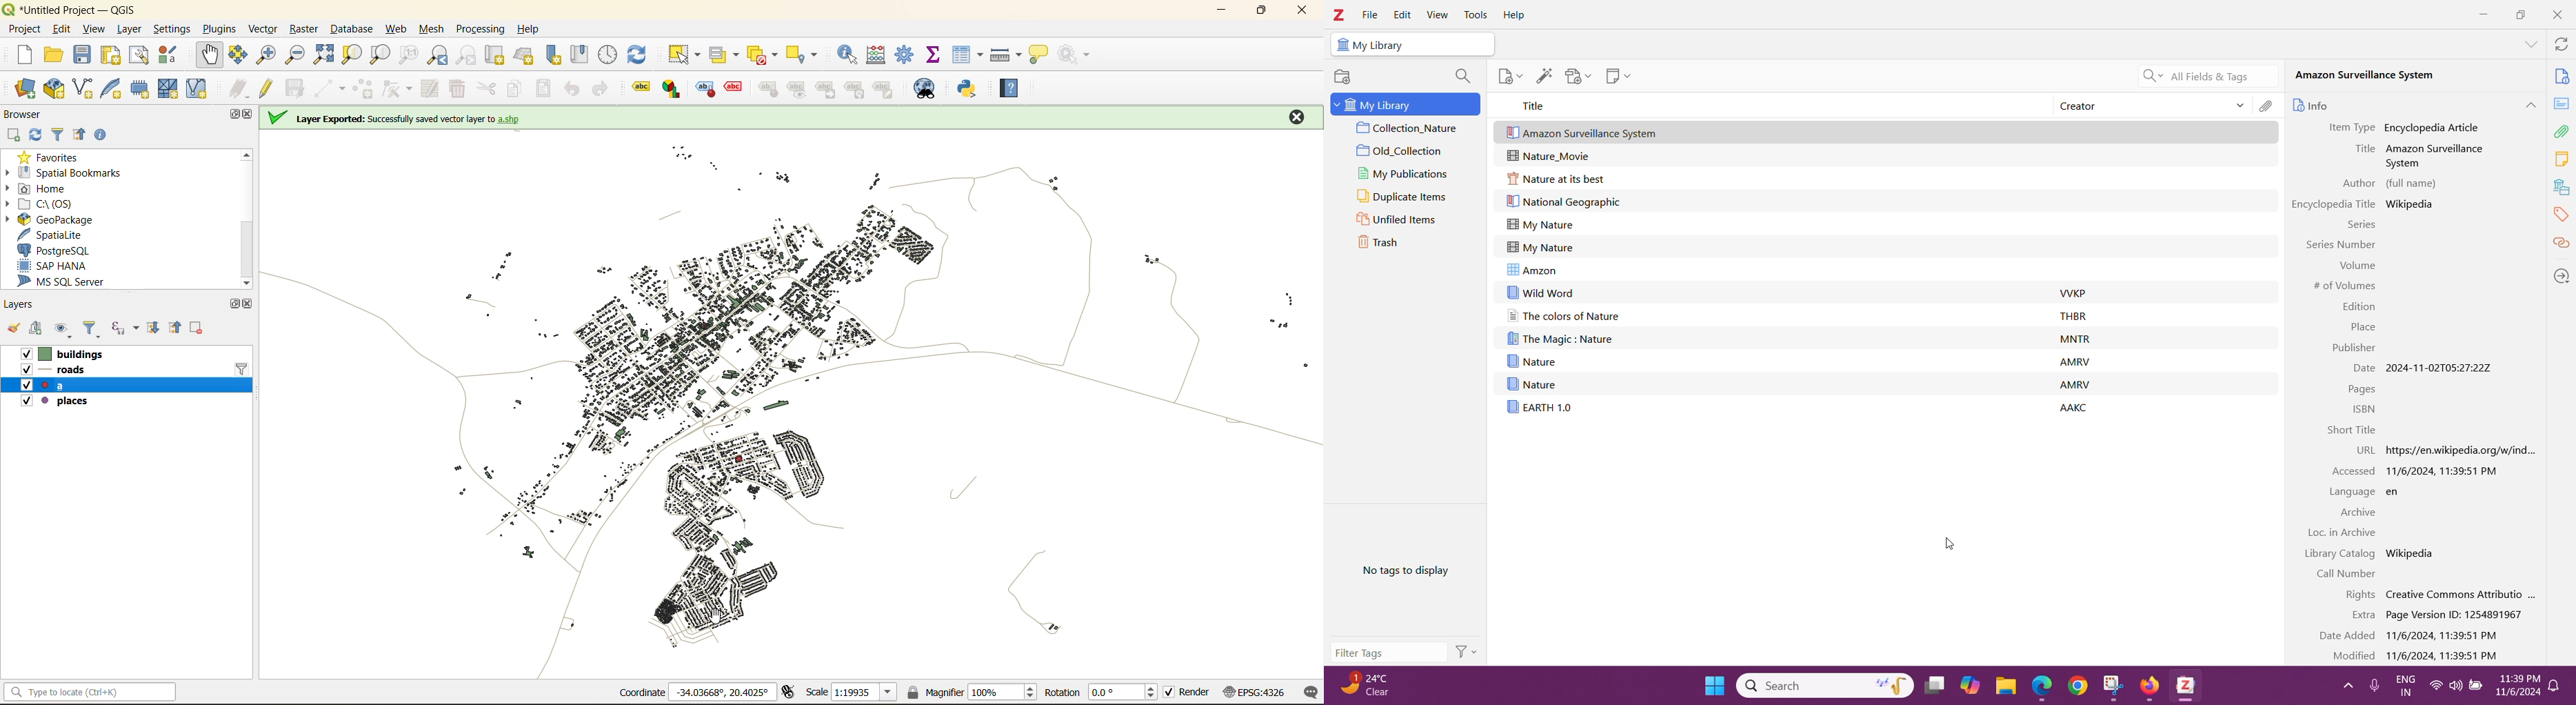 Image resolution: width=2576 pixels, height=728 pixels. I want to click on No tags to display, so click(1406, 571).